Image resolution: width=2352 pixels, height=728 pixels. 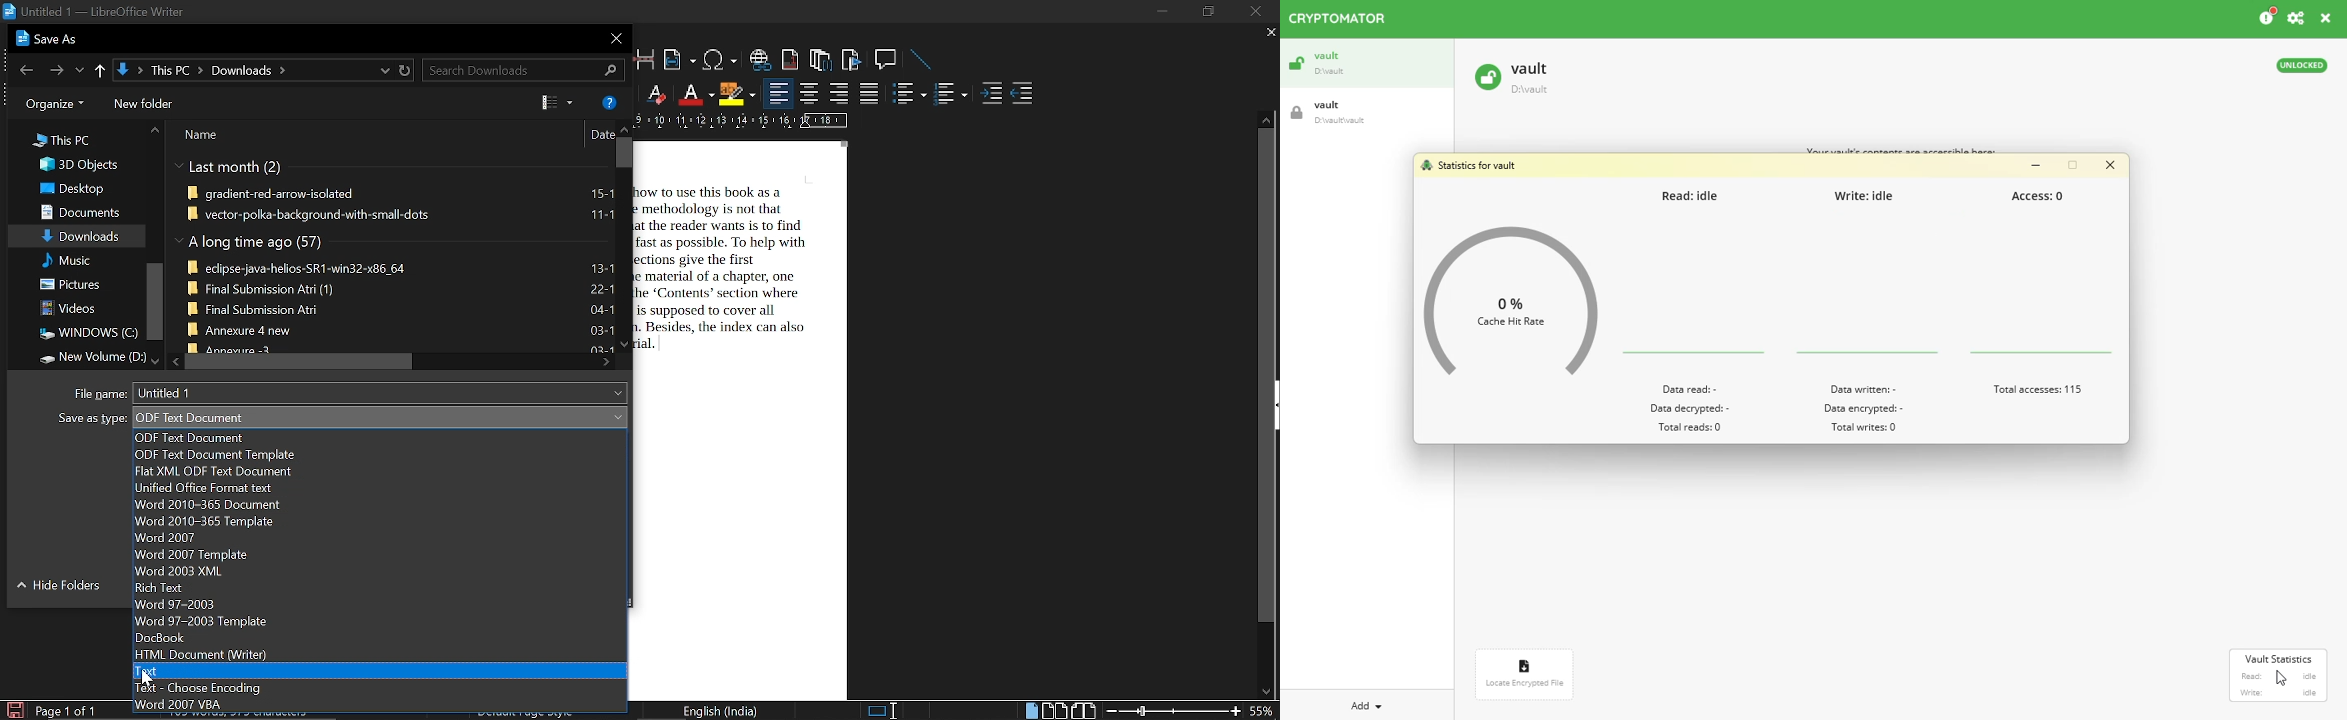 I want to click on New Volume D, so click(x=85, y=357).